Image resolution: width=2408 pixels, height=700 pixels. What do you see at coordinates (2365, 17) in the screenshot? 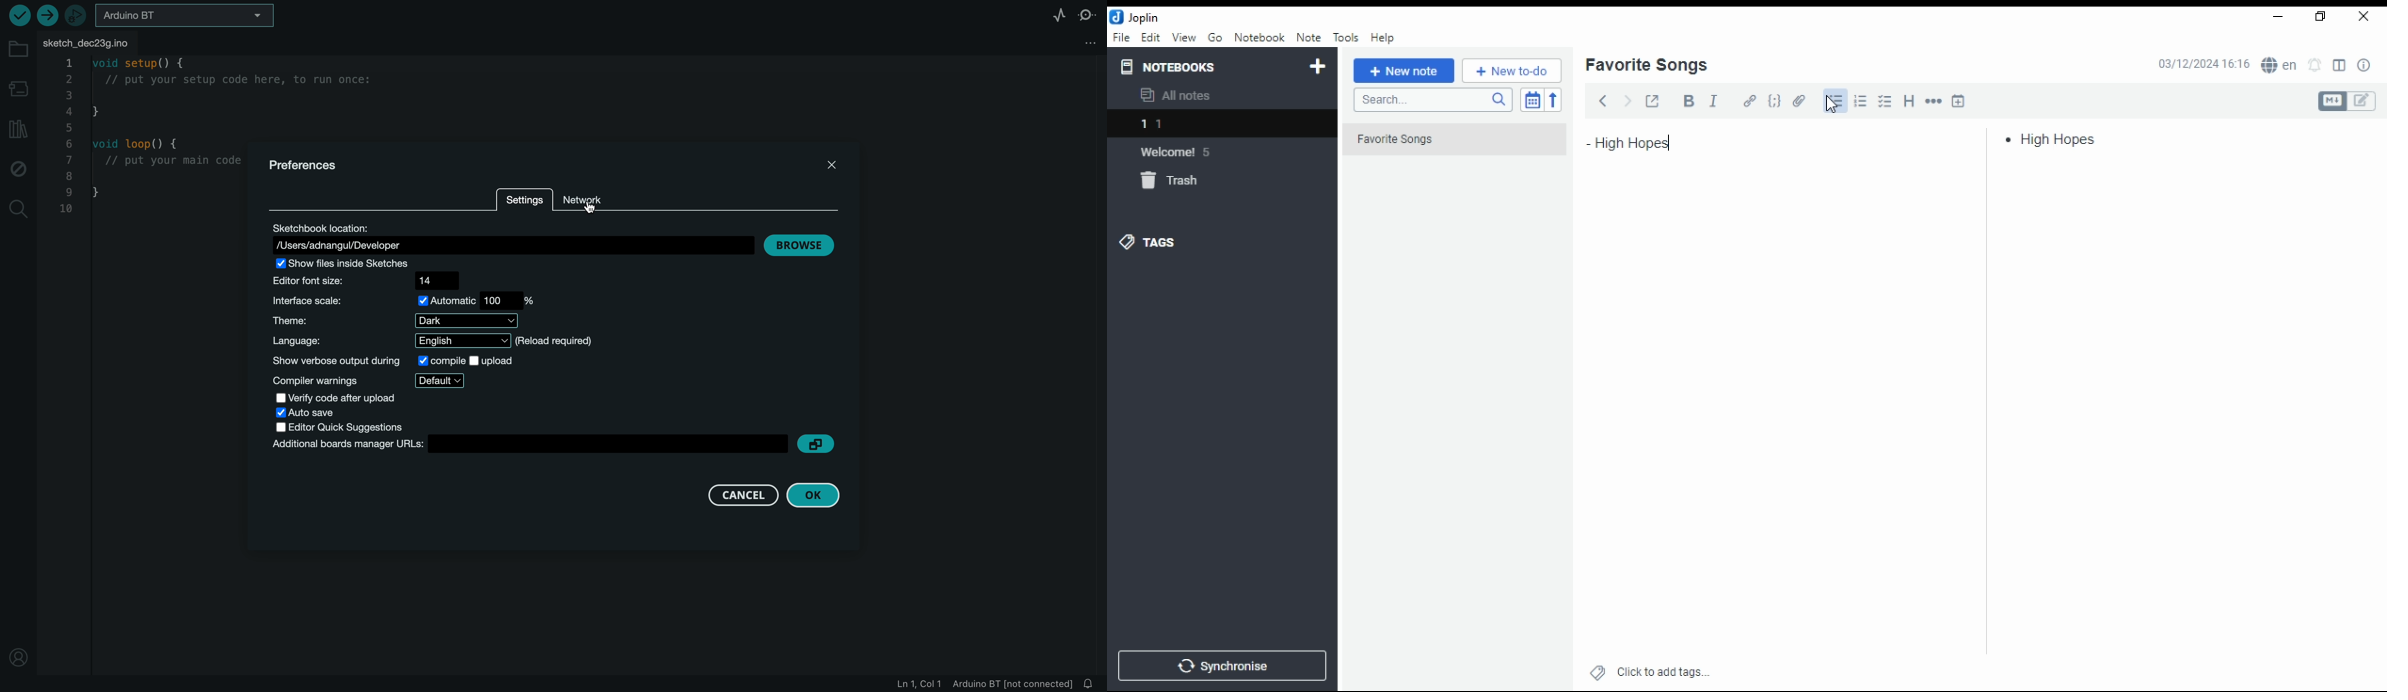
I see `close window` at bounding box center [2365, 17].